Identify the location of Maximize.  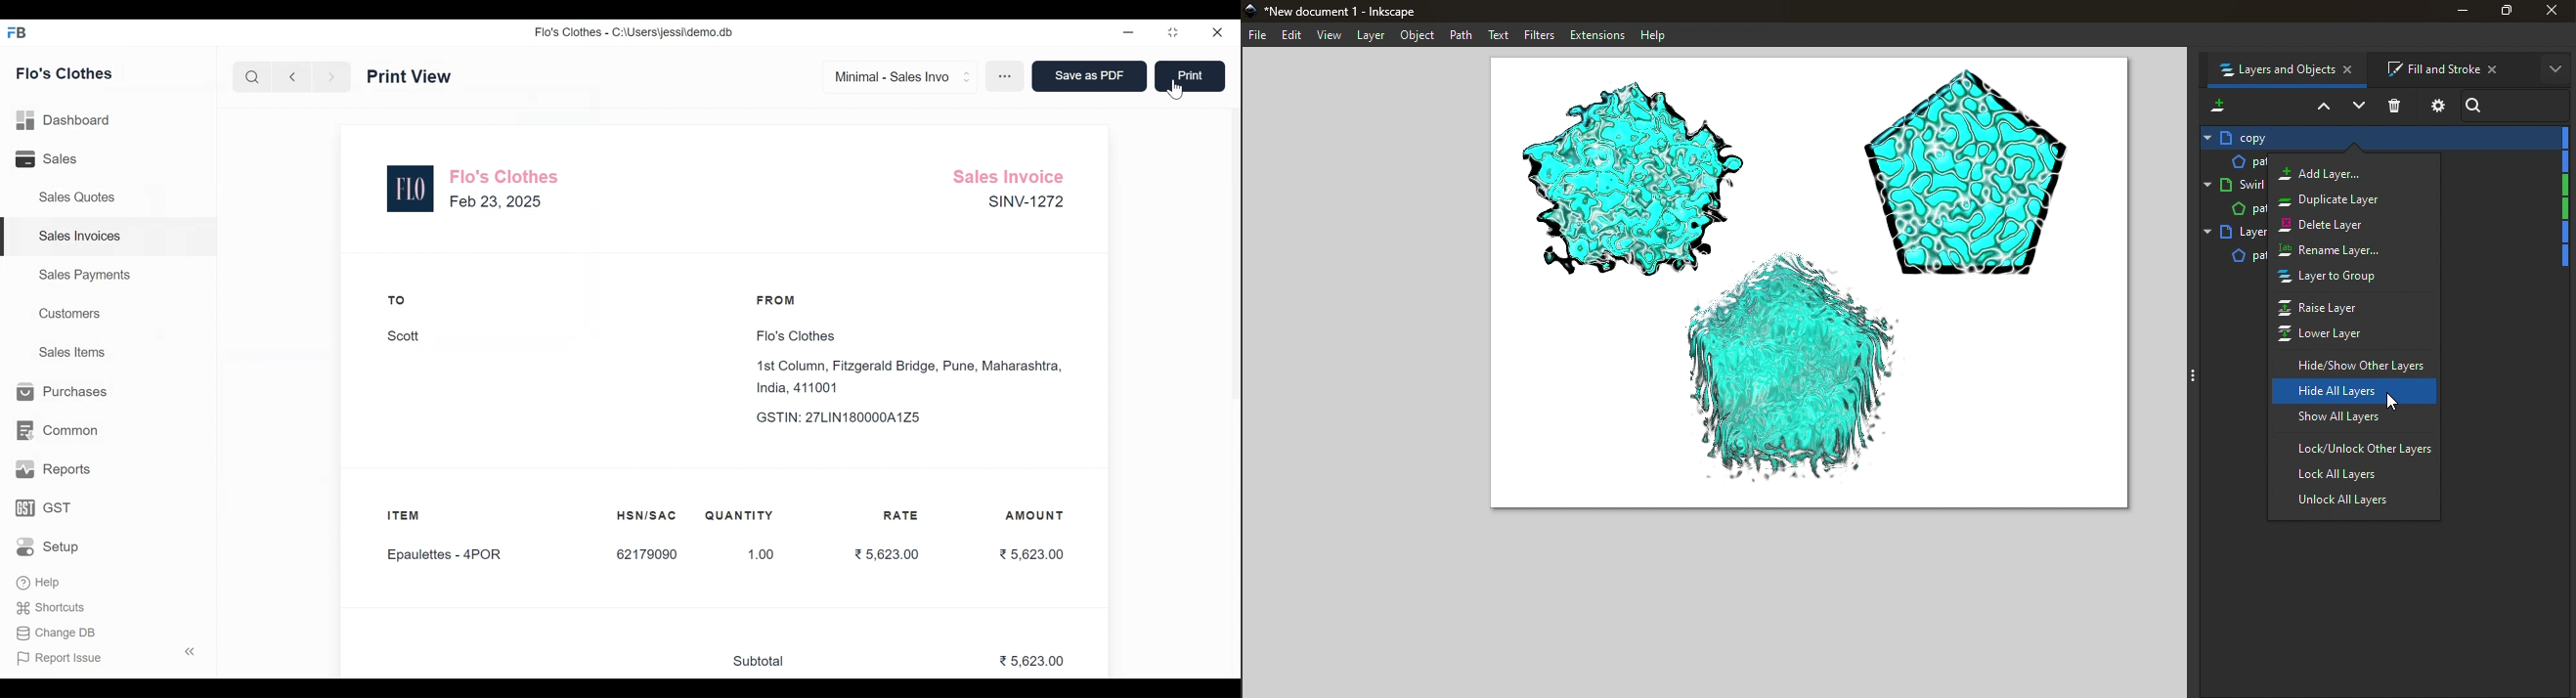
(2510, 14).